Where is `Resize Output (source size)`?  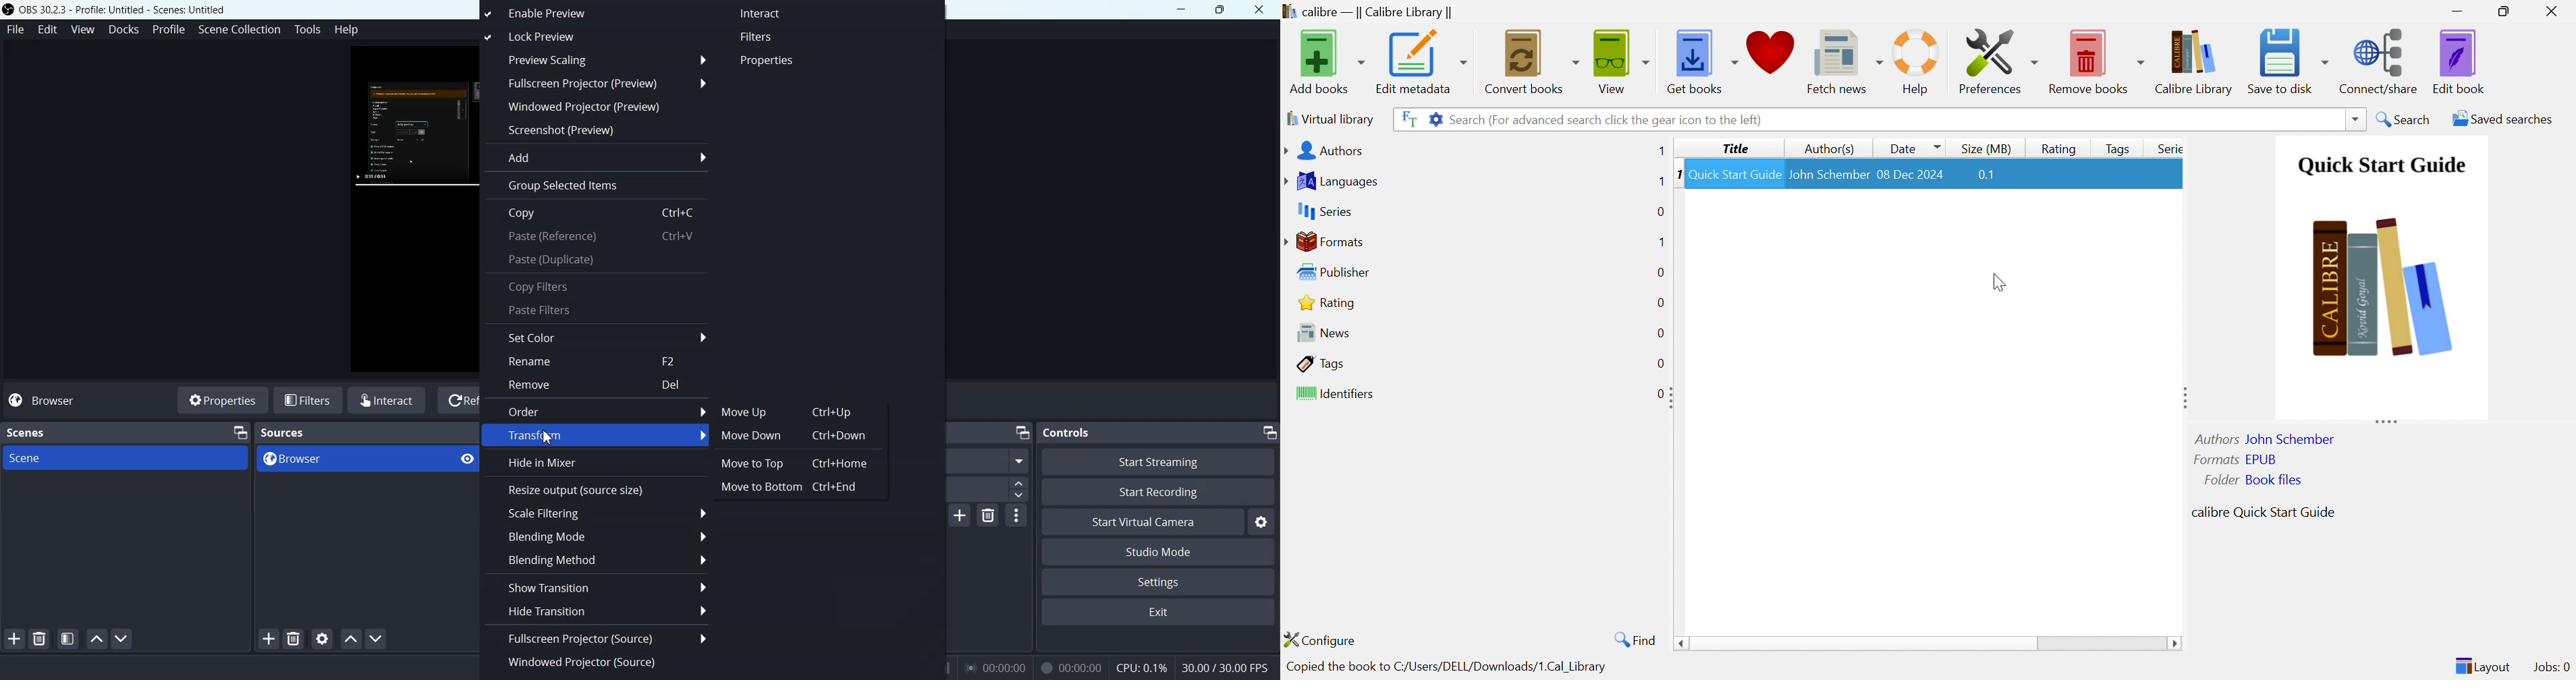
Resize Output (source size) is located at coordinates (596, 489).